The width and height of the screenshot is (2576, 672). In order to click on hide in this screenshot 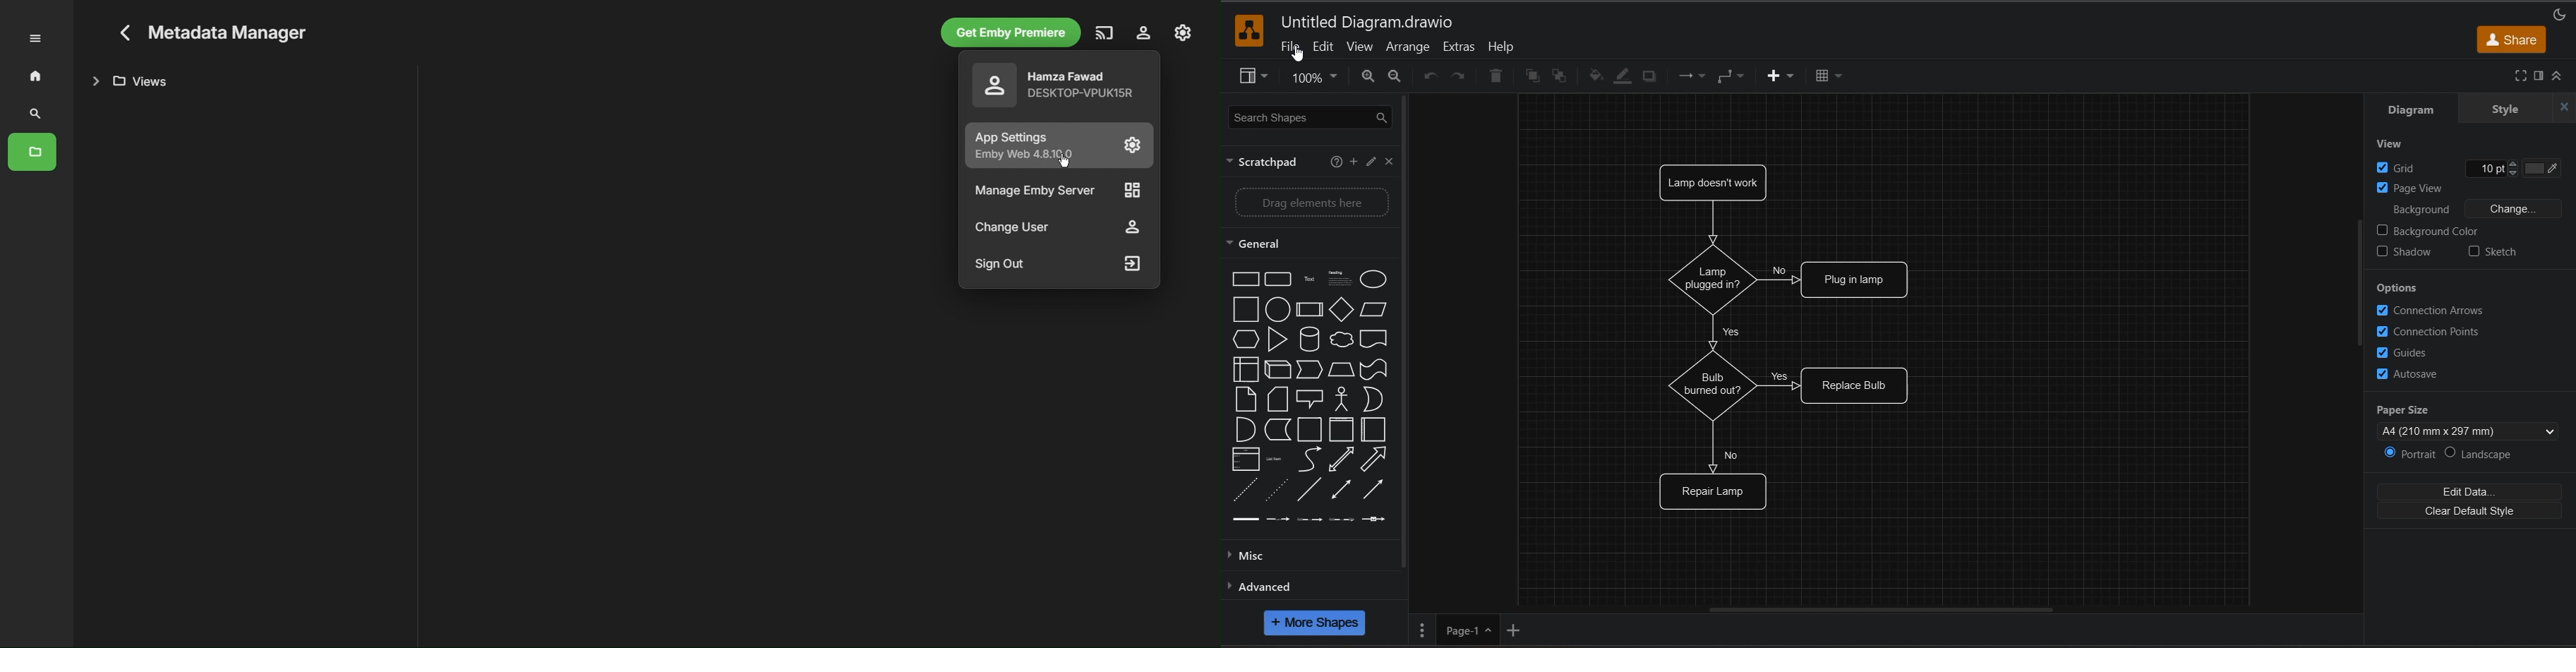, I will do `click(2560, 107)`.